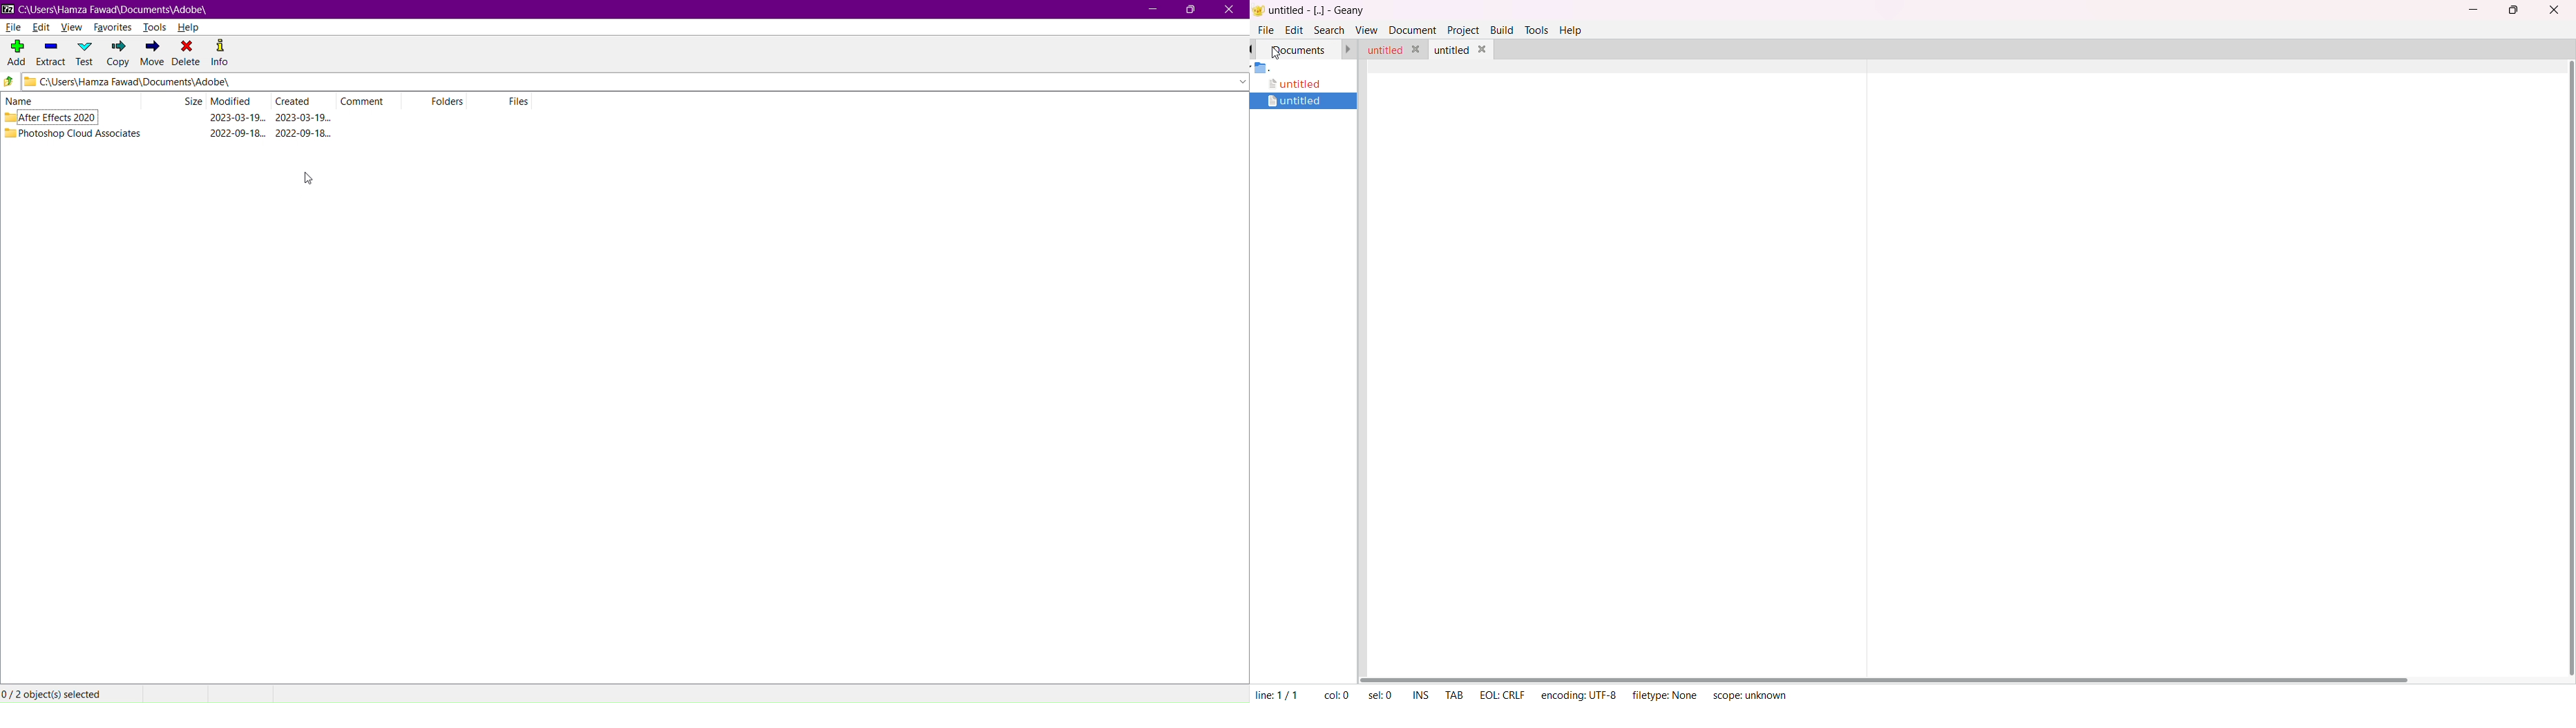 Image resolution: width=2576 pixels, height=728 pixels. Describe the element at coordinates (61, 117) in the screenshot. I see `After Effects 2020` at that location.